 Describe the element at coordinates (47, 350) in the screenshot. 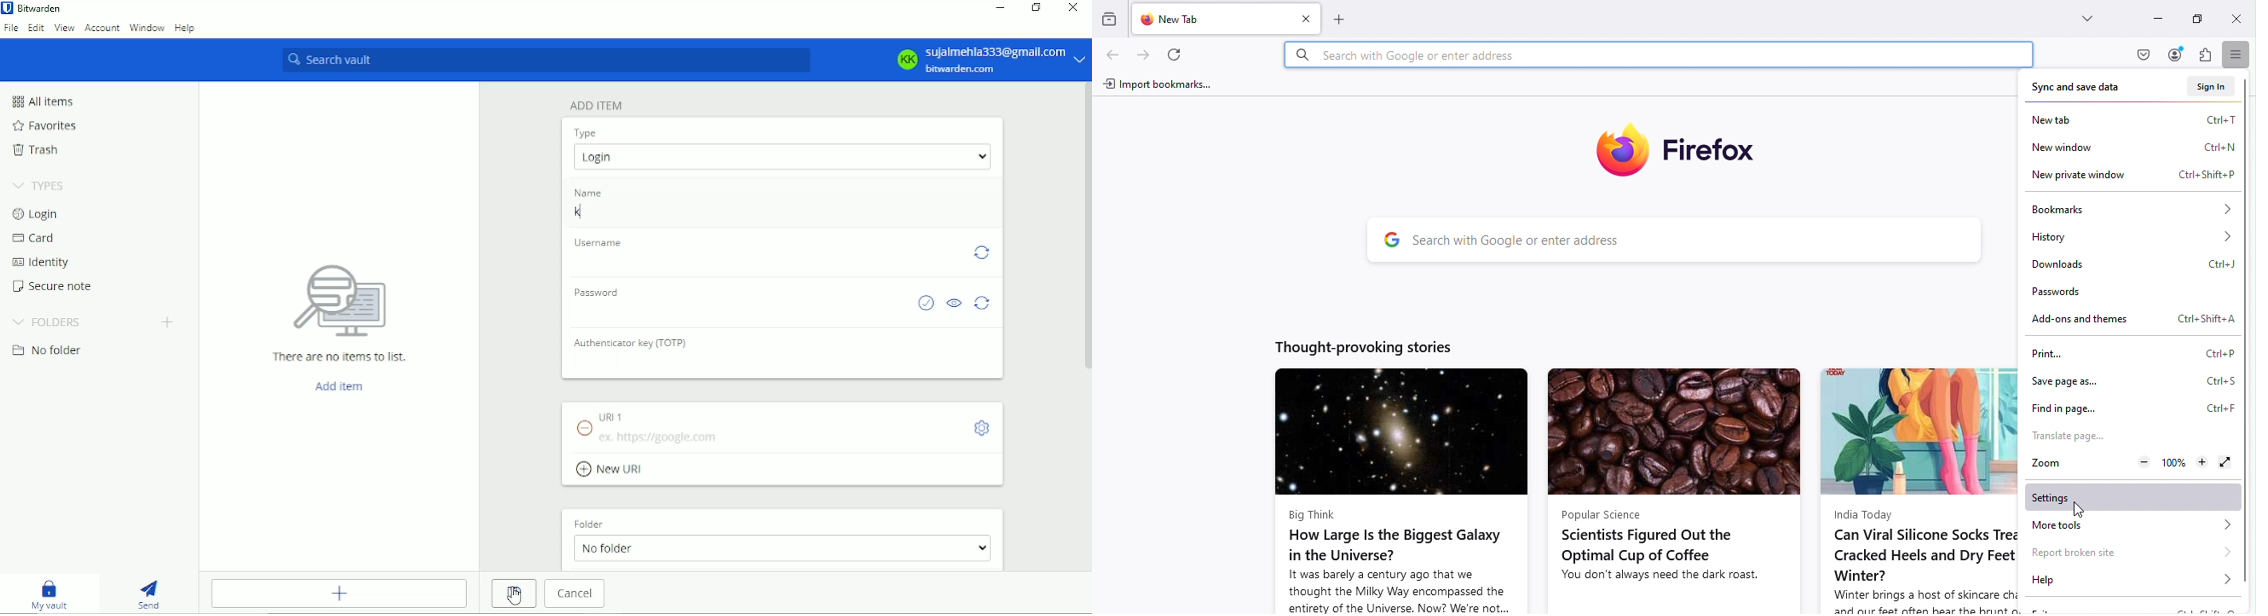

I see `No folder` at that location.